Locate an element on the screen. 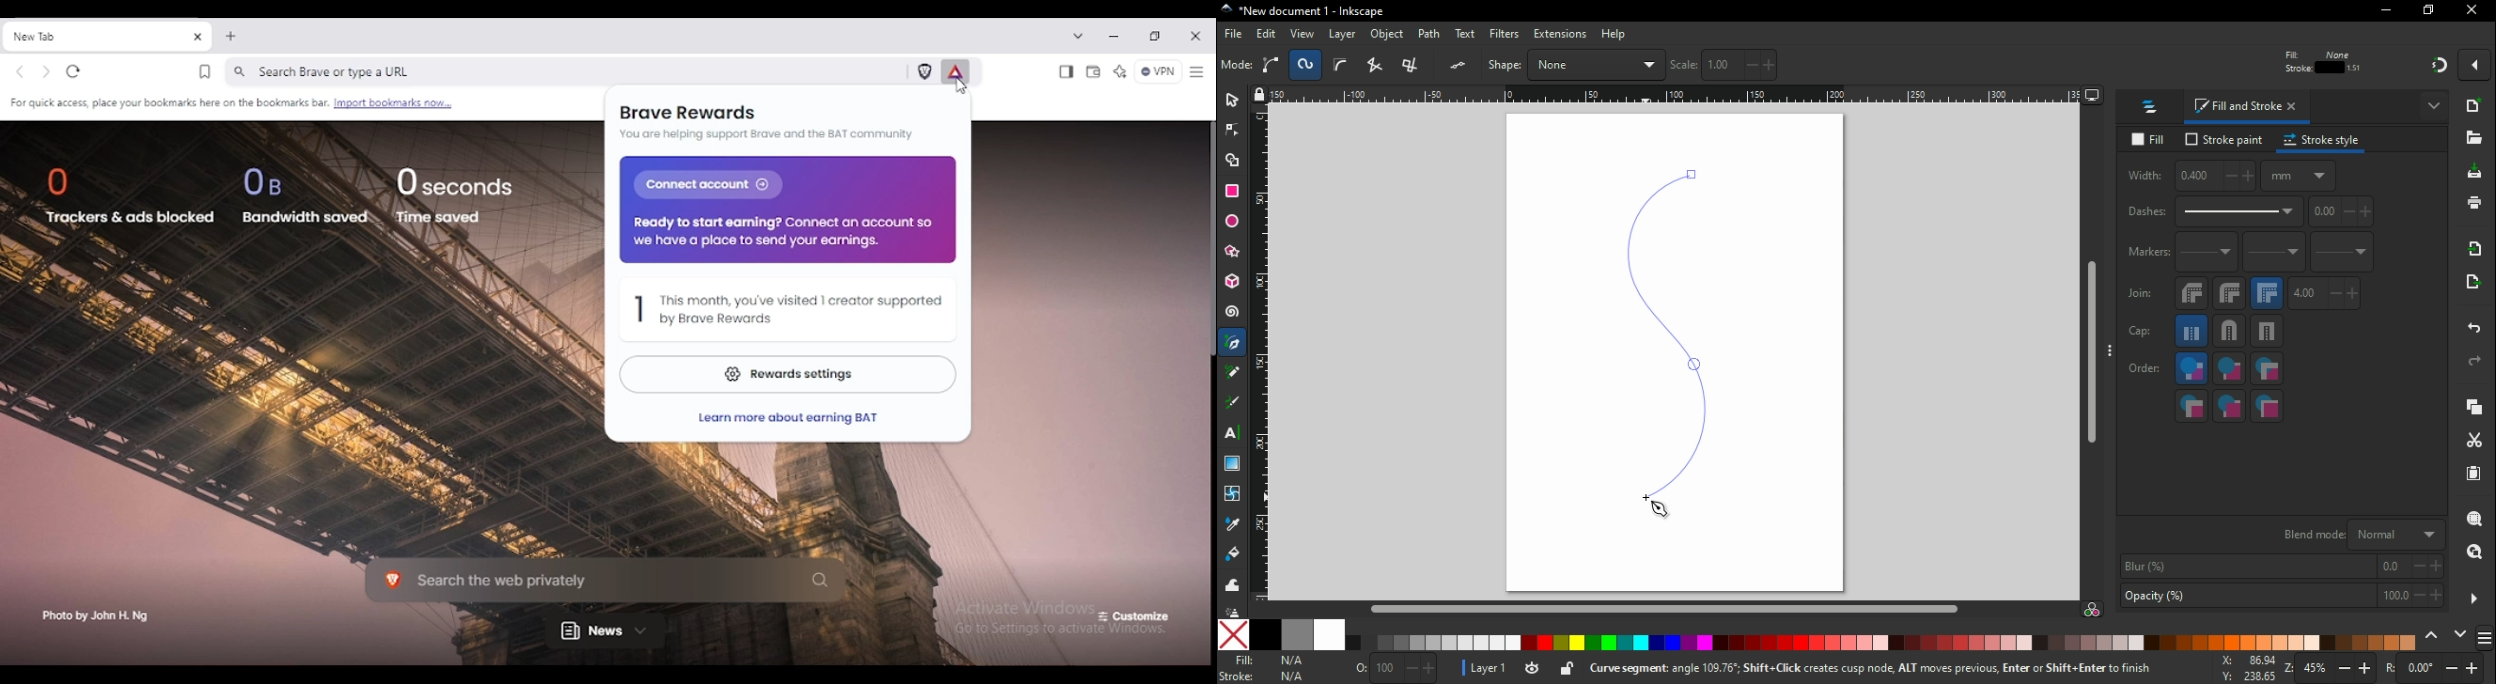  undo is located at coordinates (2472, 332).